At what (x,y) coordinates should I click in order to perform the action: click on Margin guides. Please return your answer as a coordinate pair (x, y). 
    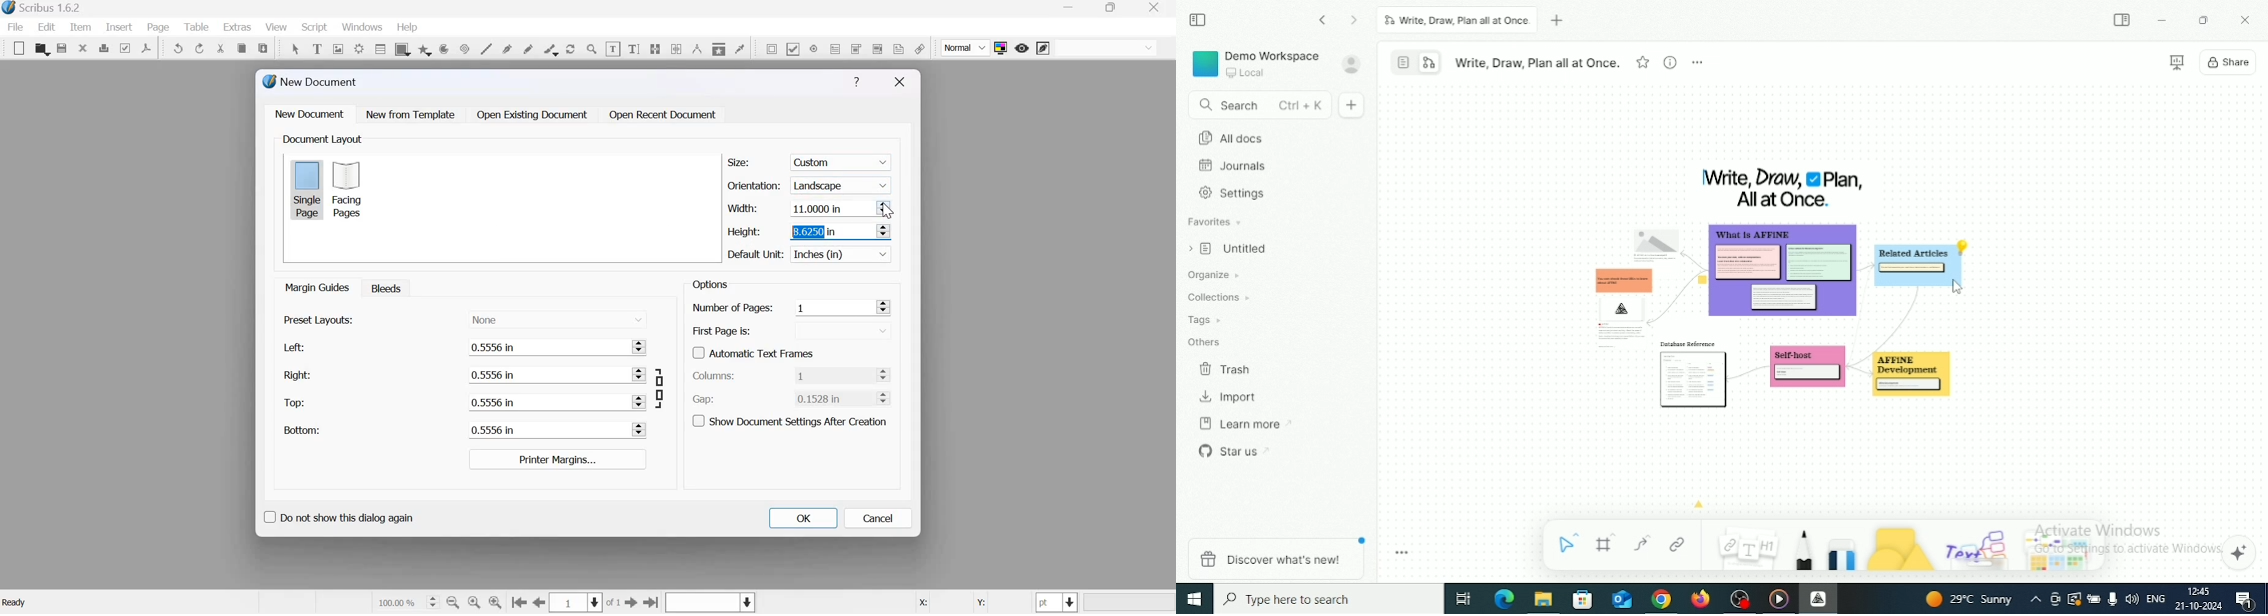
    Looking at the image, I should click on (316, 287).